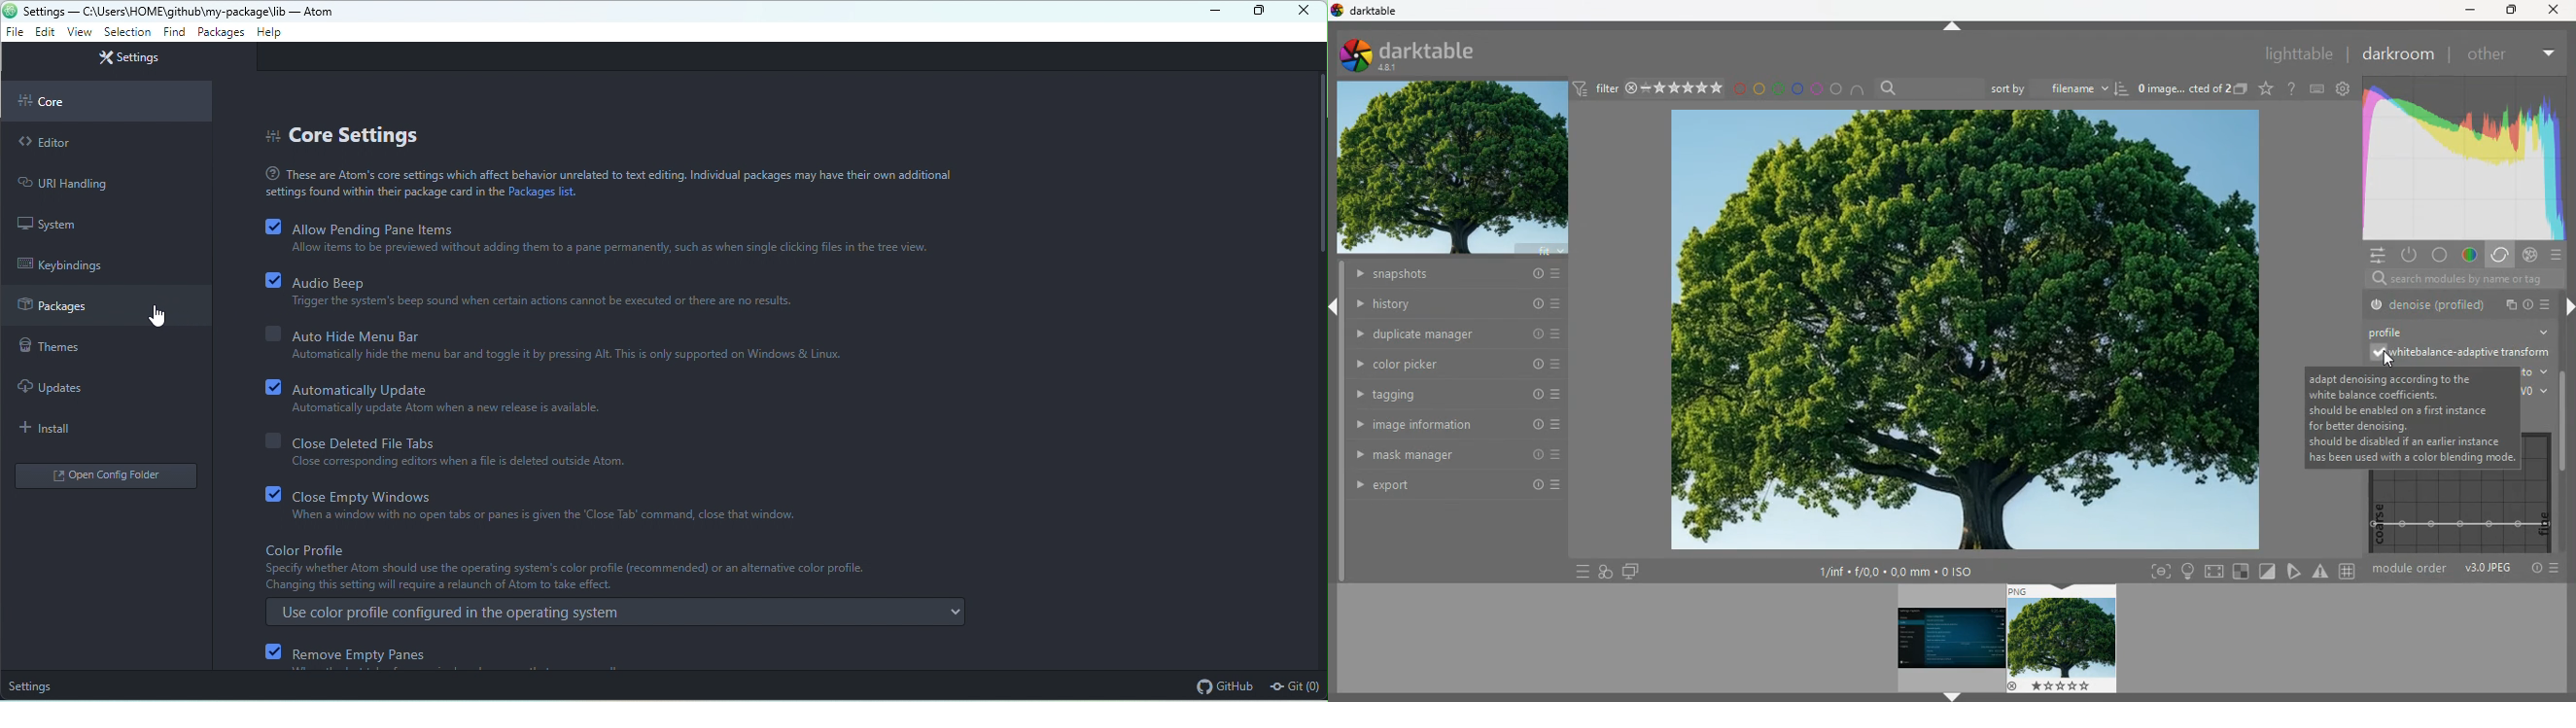 The image size is (2576, 728). What do you see at coordinates (45, 31) in the screenshot?
I see `edit` at bounding box center [45, 31].